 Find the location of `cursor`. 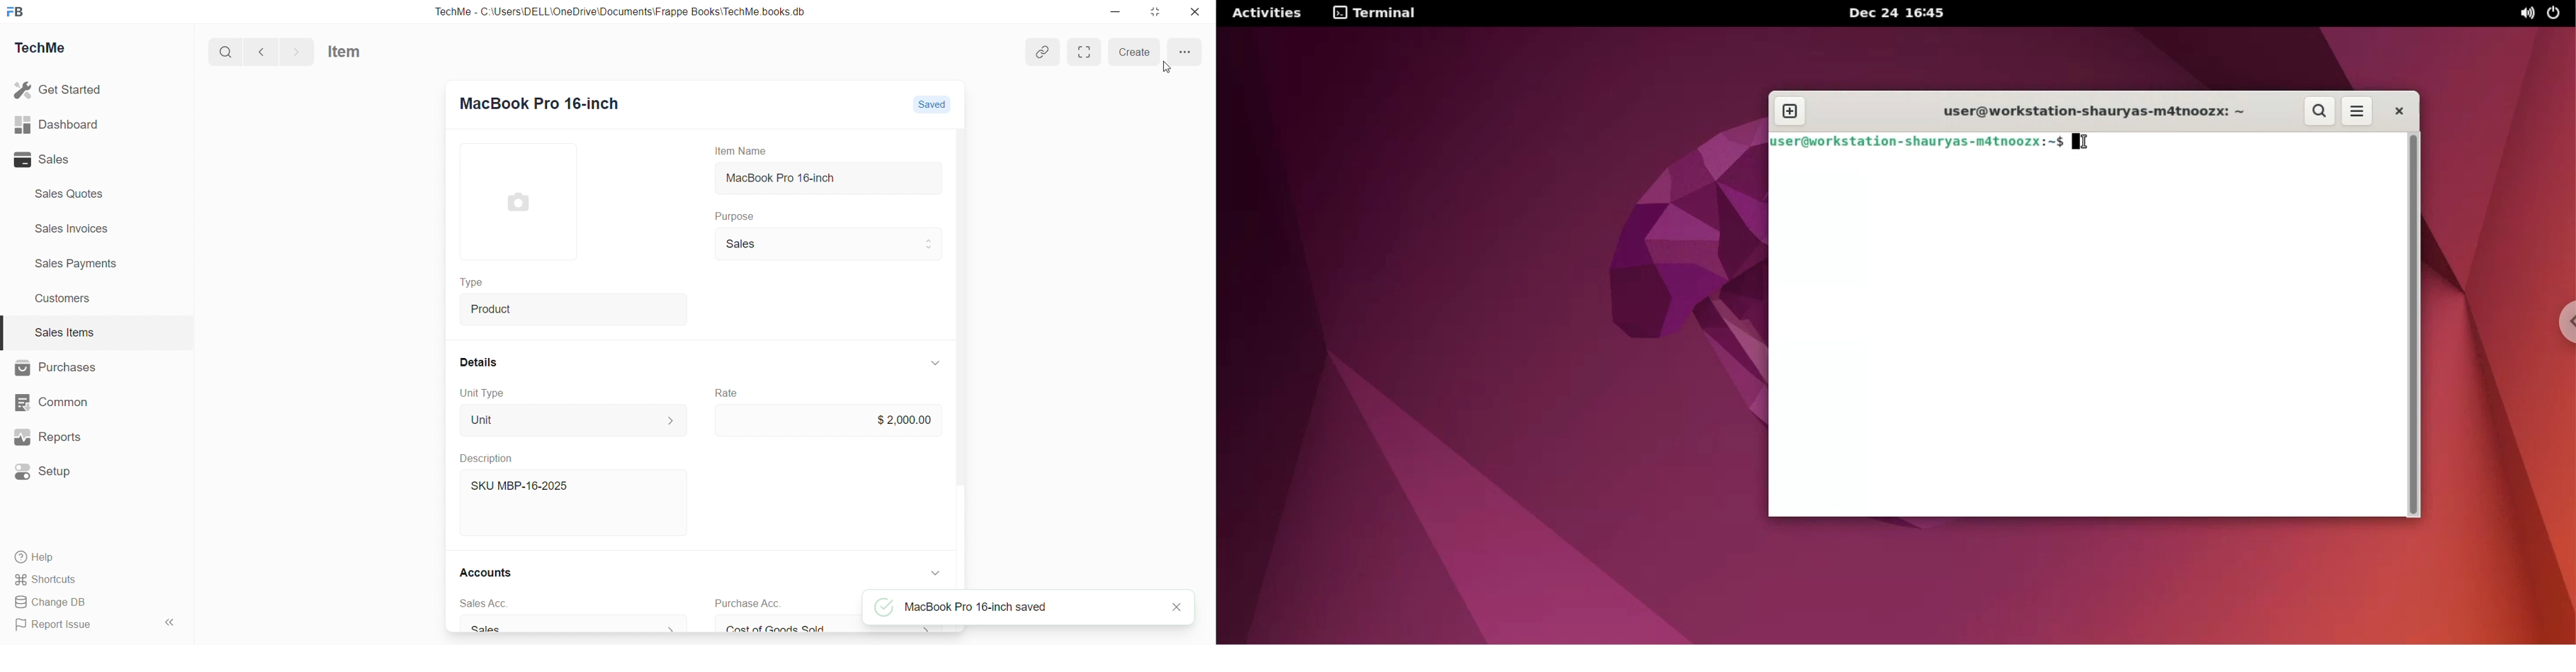

cursor is located at coordinates (1168, 68).